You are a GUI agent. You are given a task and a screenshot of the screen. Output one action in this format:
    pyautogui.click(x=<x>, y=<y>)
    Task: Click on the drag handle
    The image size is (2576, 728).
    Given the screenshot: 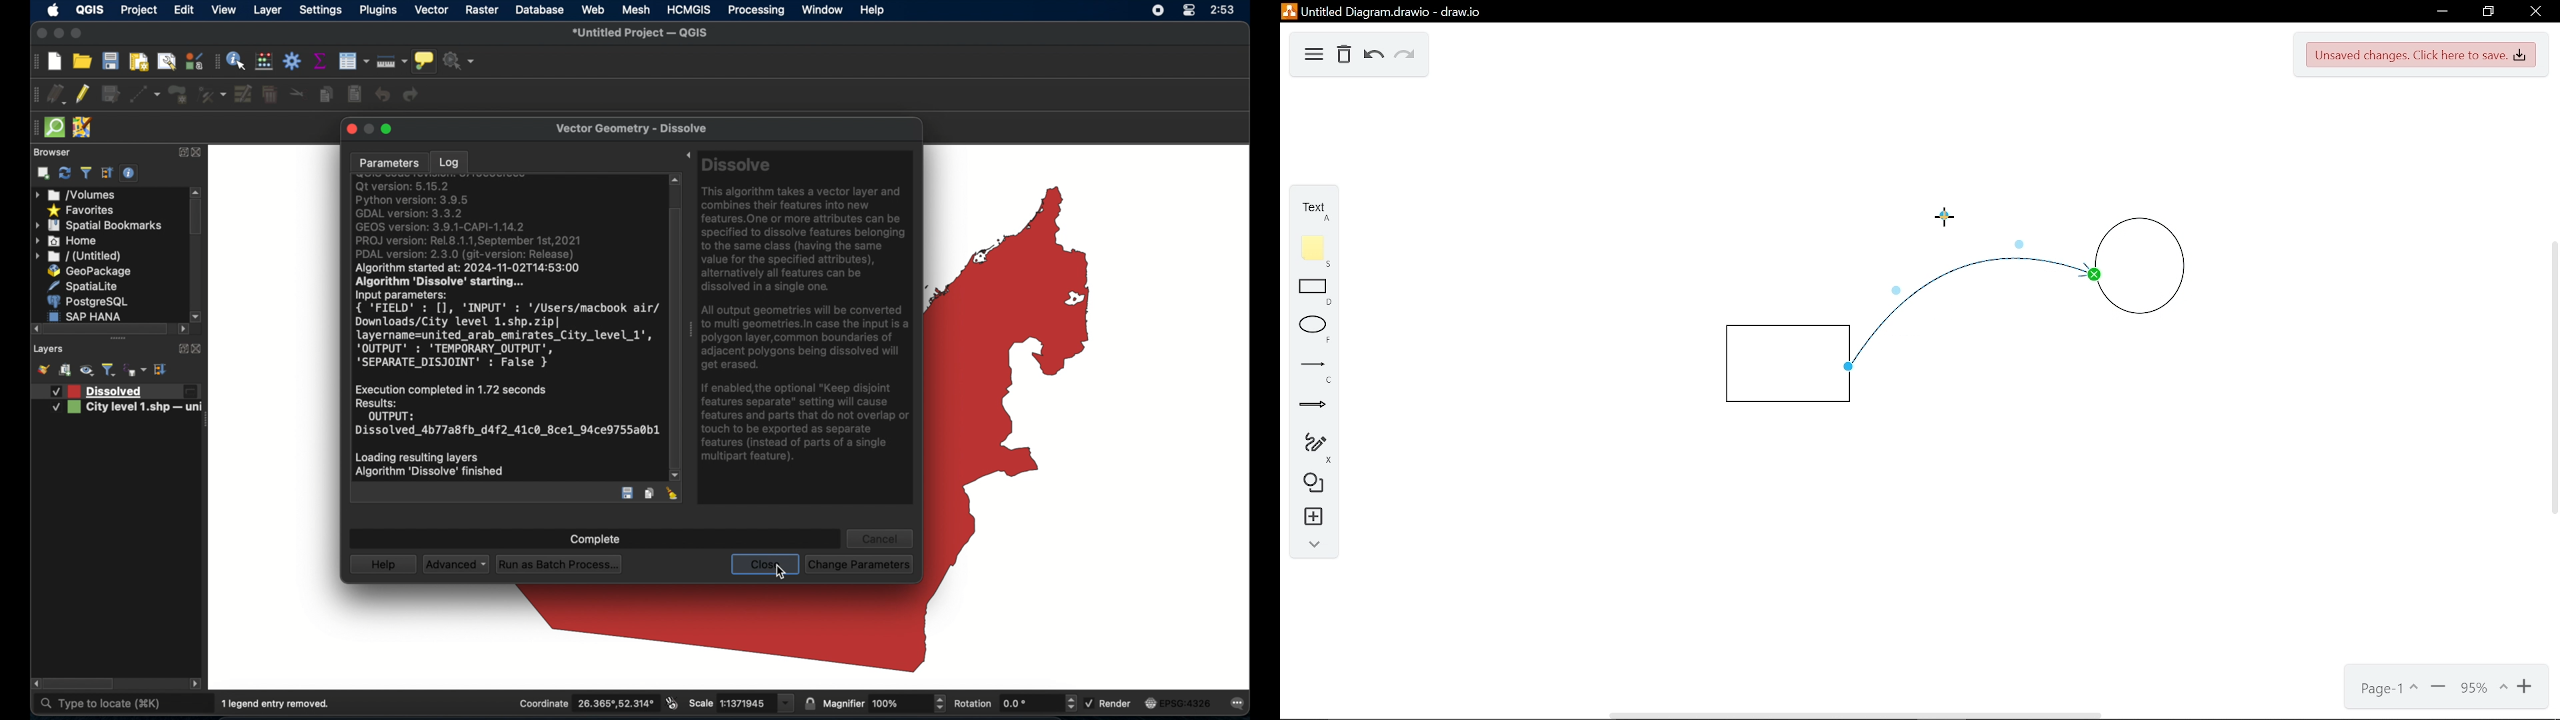 What is the action you would take?
    pyautogui.click(x=117, y=339)
    